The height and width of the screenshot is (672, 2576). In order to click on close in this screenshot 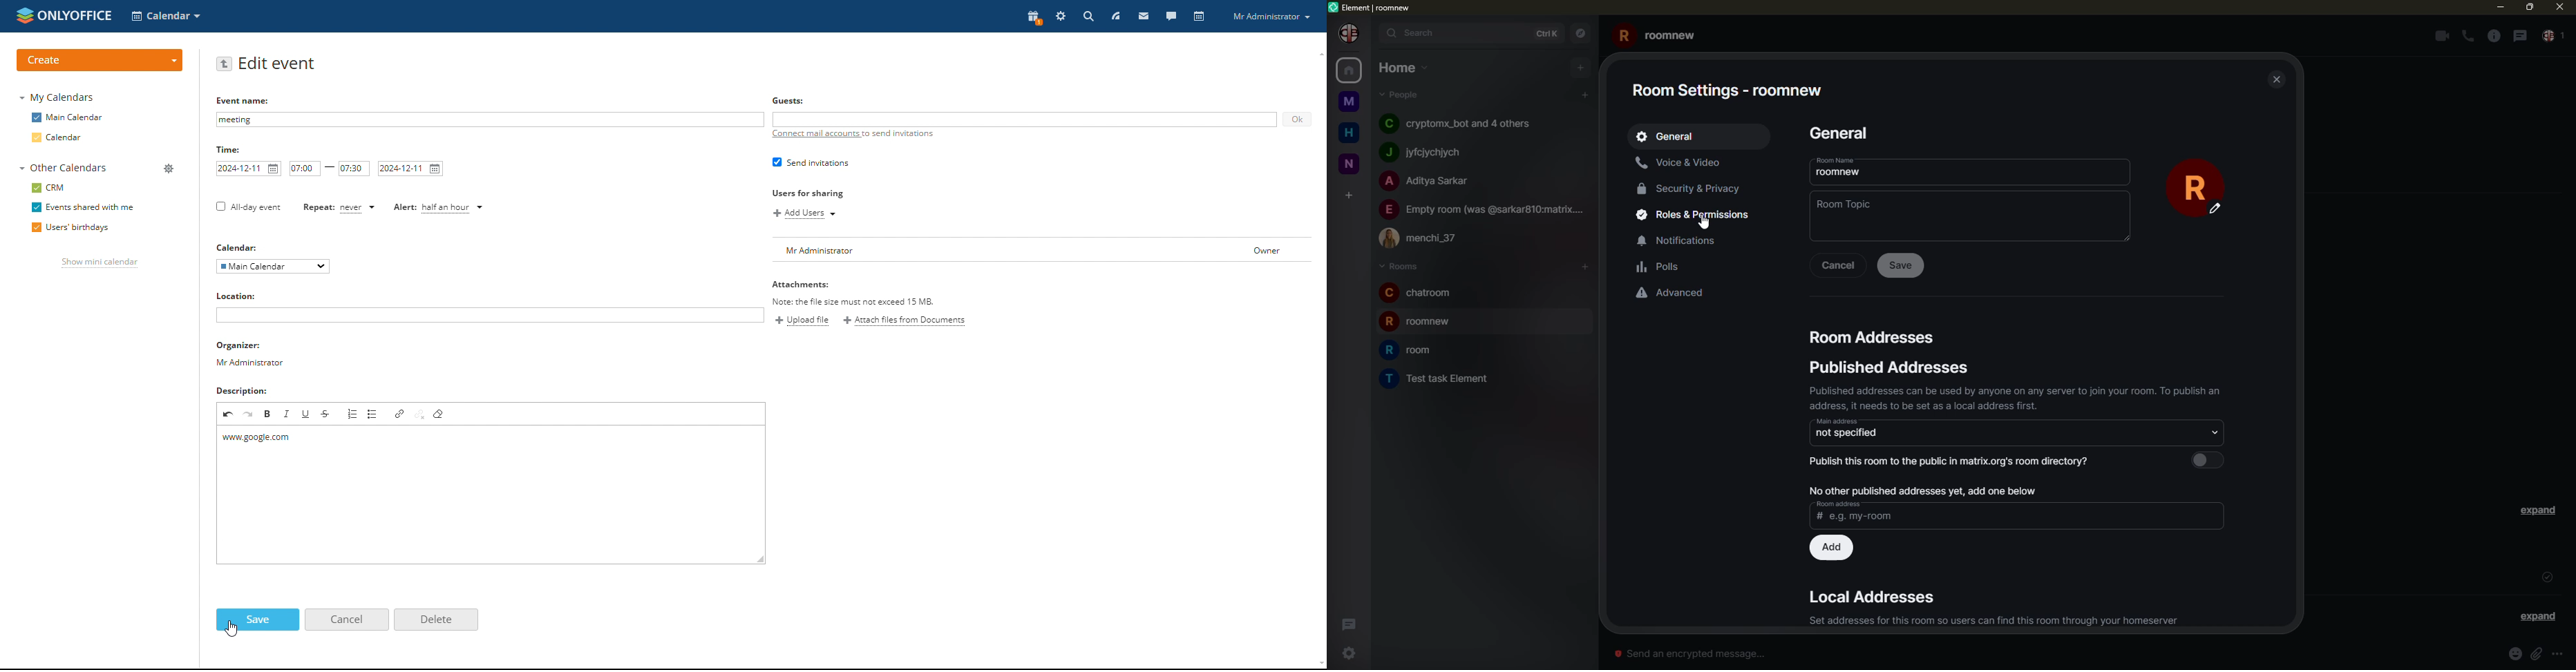, I will do `click(2558, 7)`.